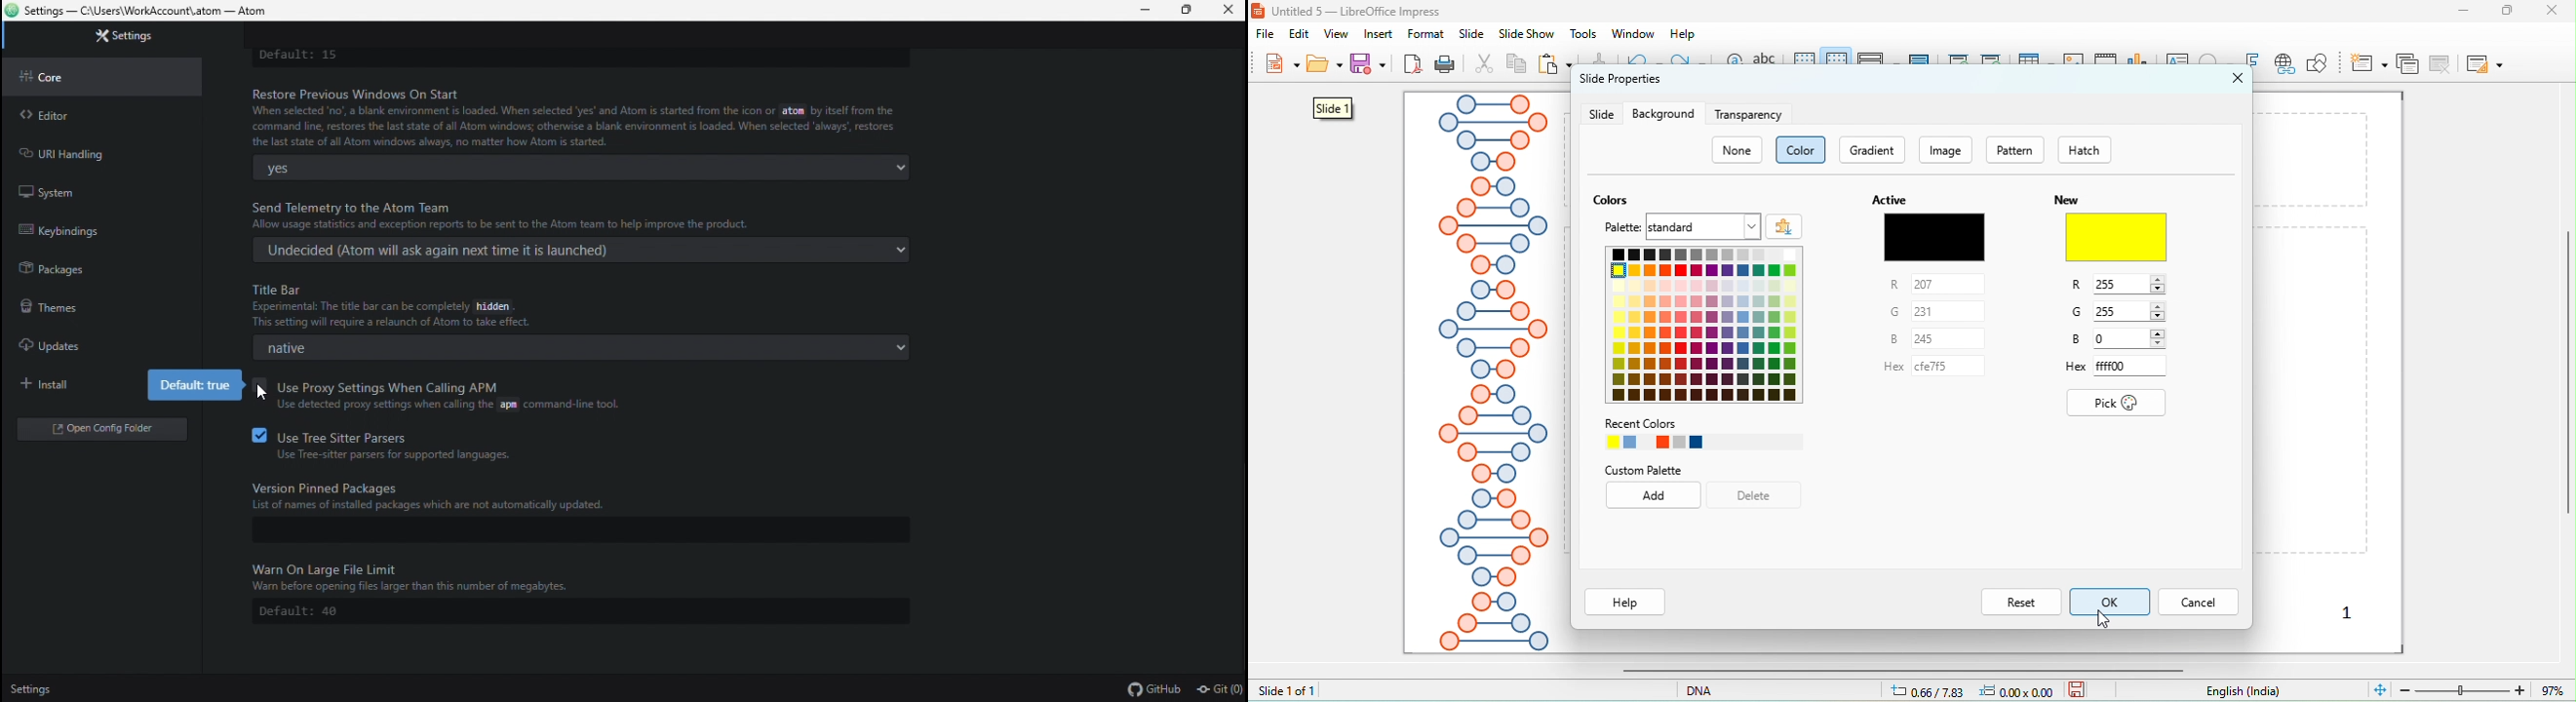  Describe the element at coordinates (1525, 35) in the screenshot. I see `slideshow` at that location.